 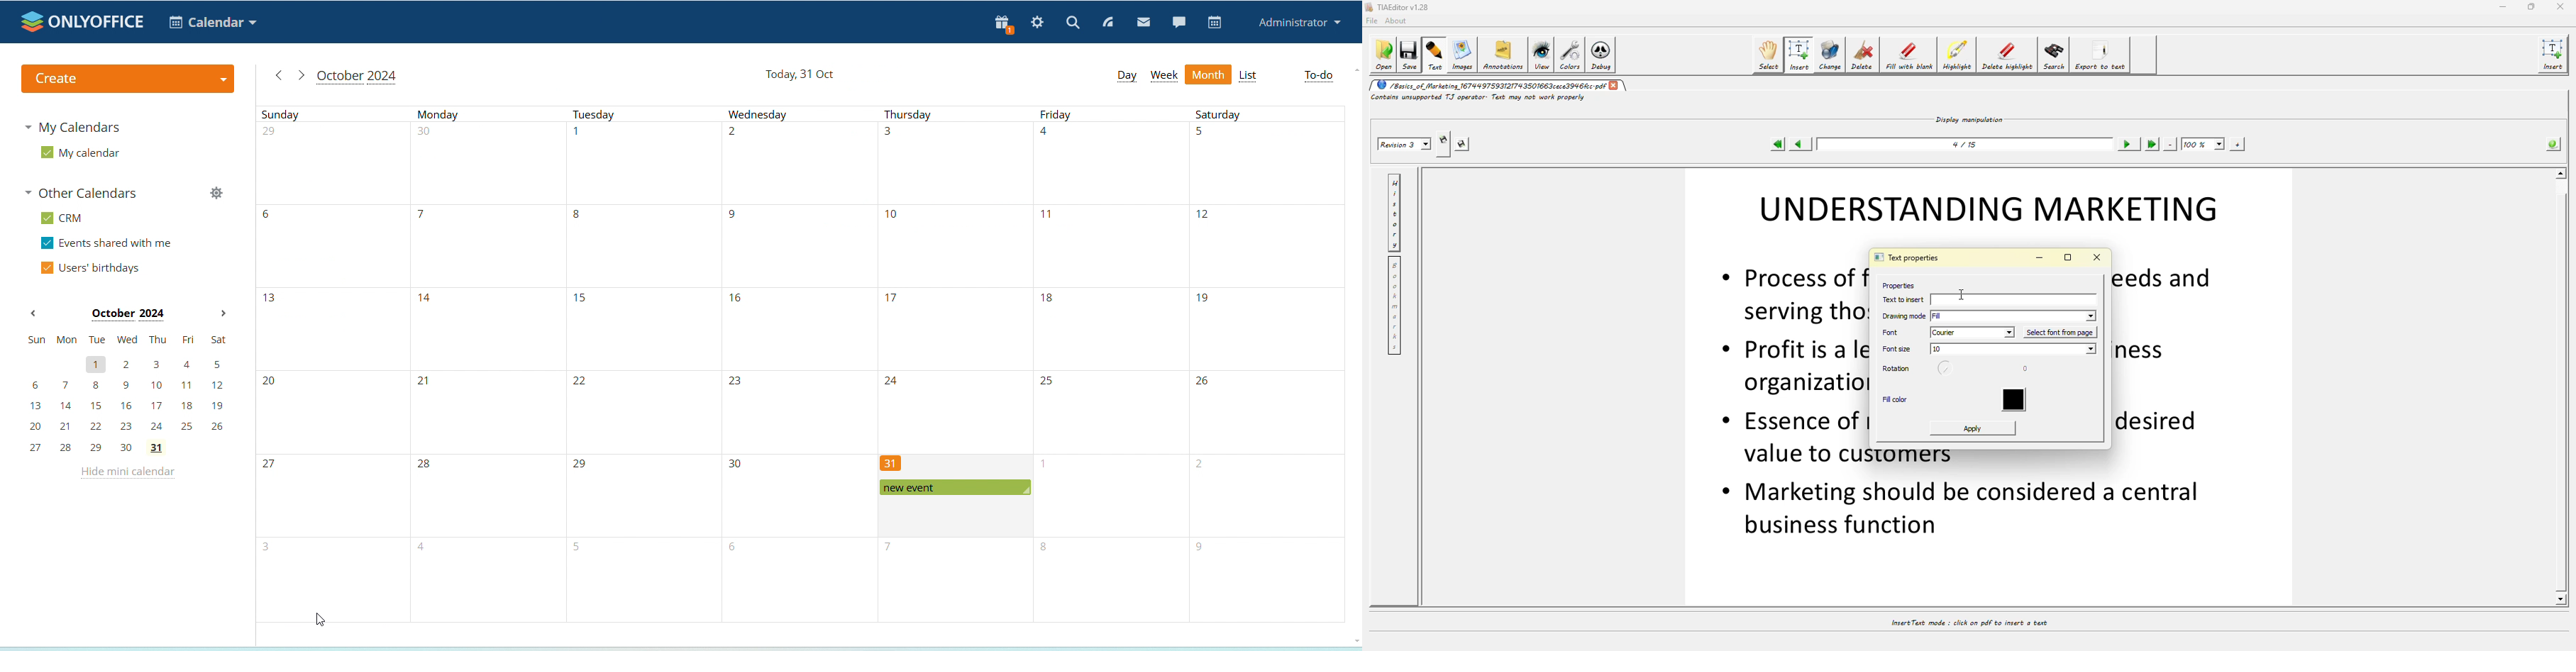 What do you see at coordinates (319, 620) in the screenshot?
I see `cursor` at bounding box center [319, 620].